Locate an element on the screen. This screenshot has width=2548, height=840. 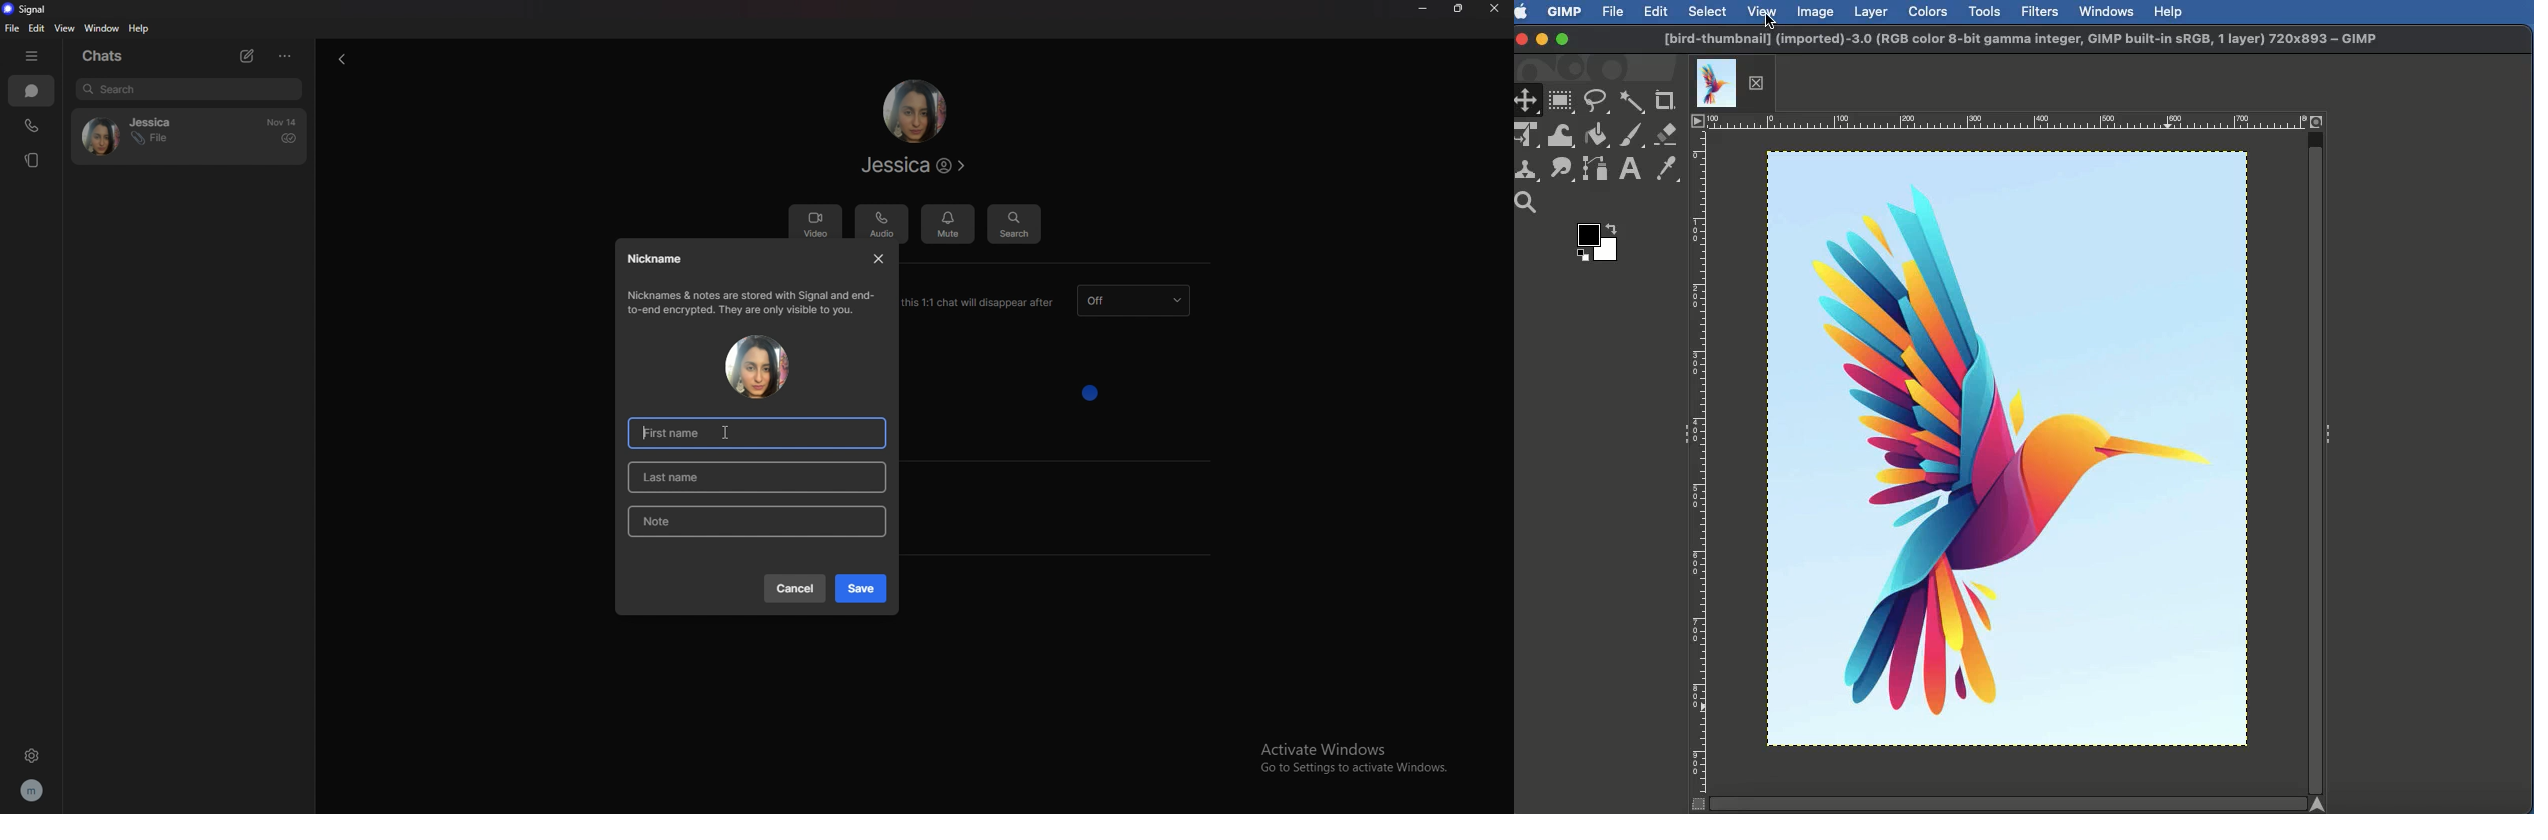
stories is located at coordinates (29, 160).